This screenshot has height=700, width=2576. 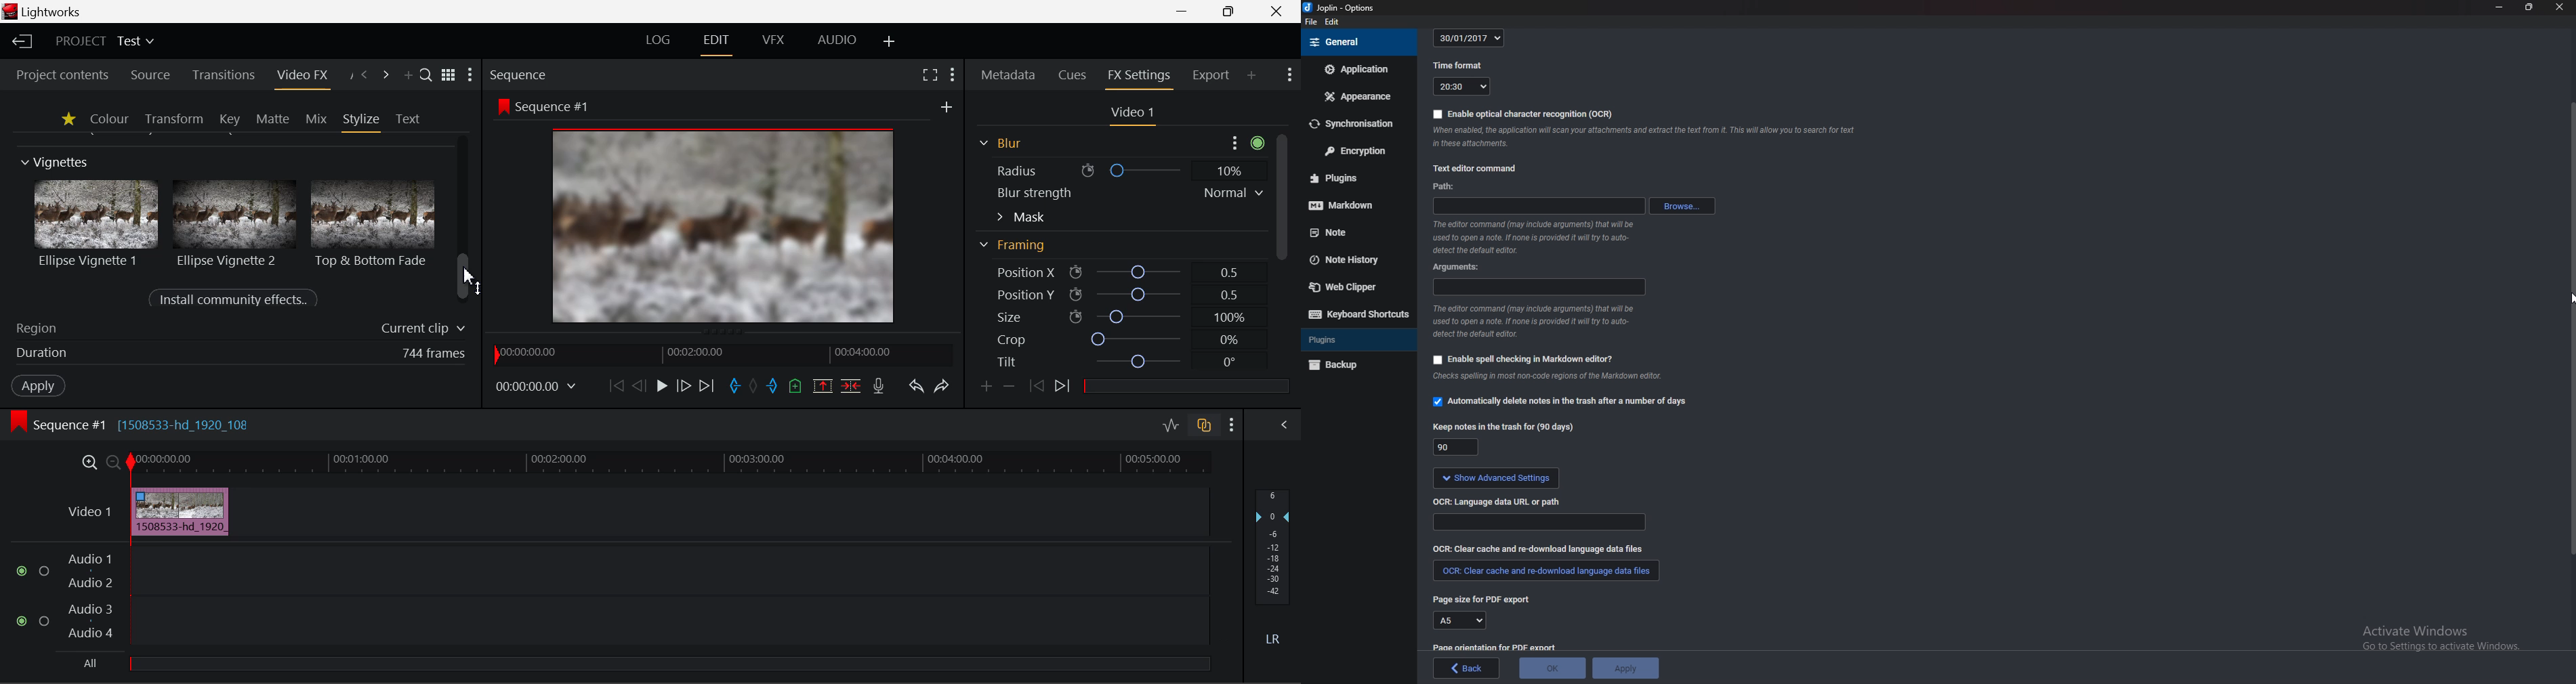 I want to click on Info on ocr, so click(x=1646, y=138).